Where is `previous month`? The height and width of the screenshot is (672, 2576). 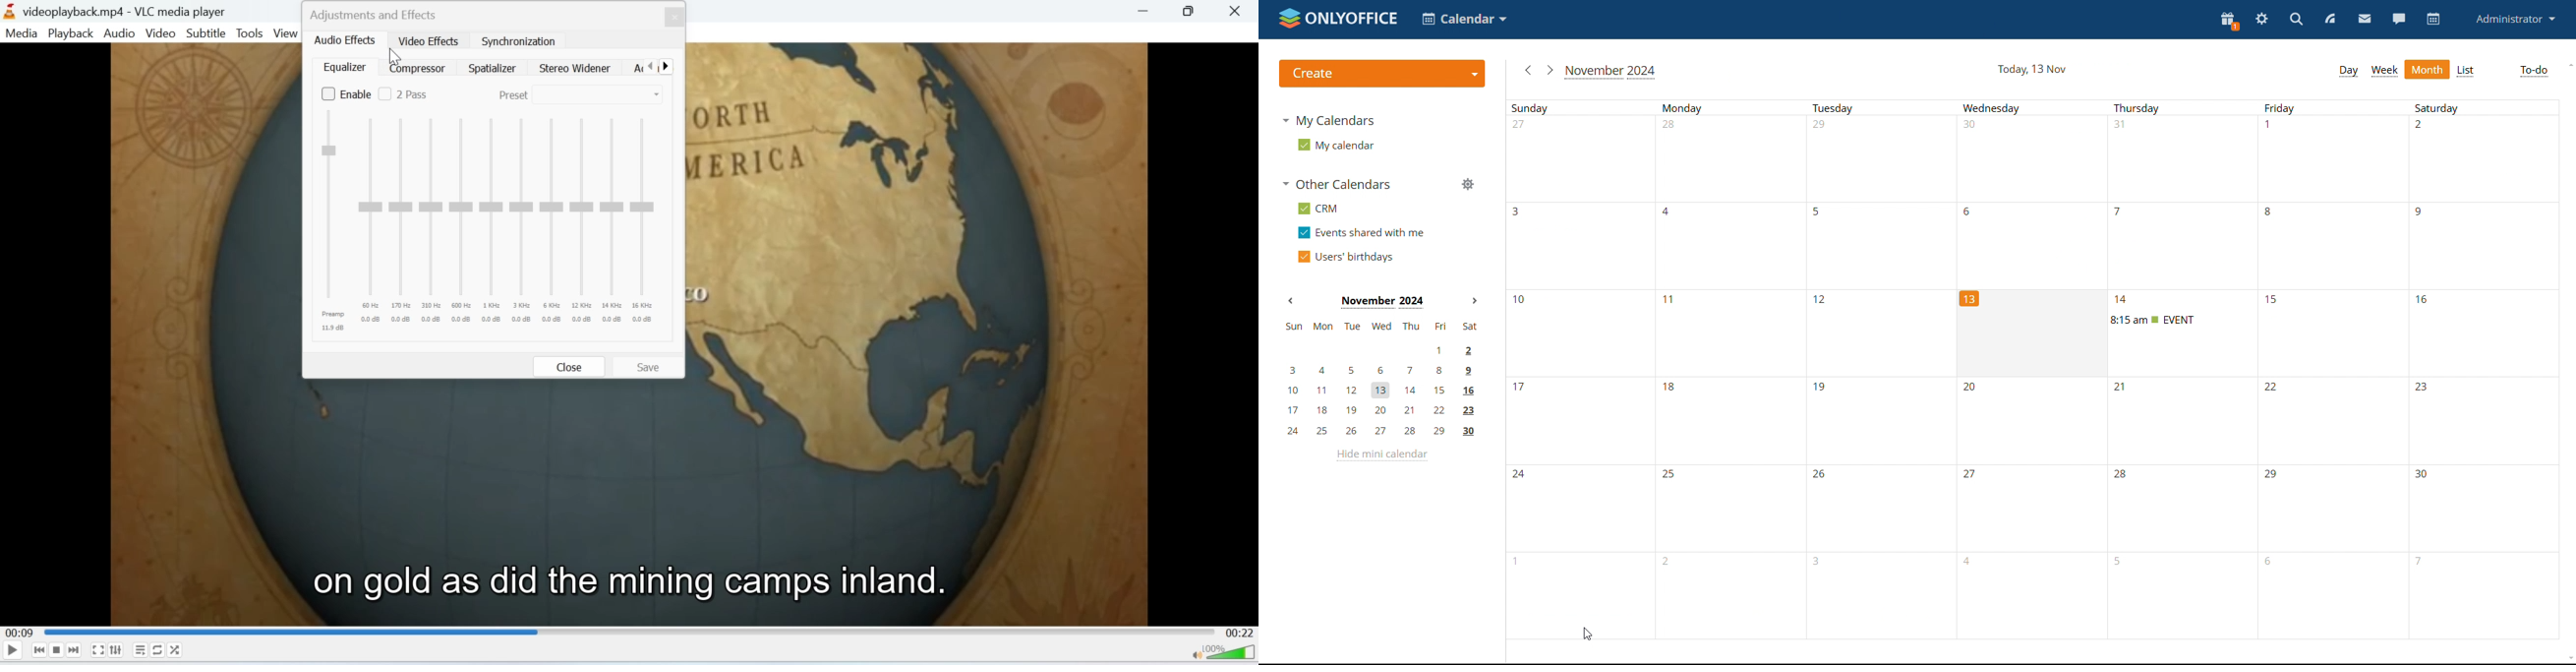
previous month is located at coordinates (1526, 70).